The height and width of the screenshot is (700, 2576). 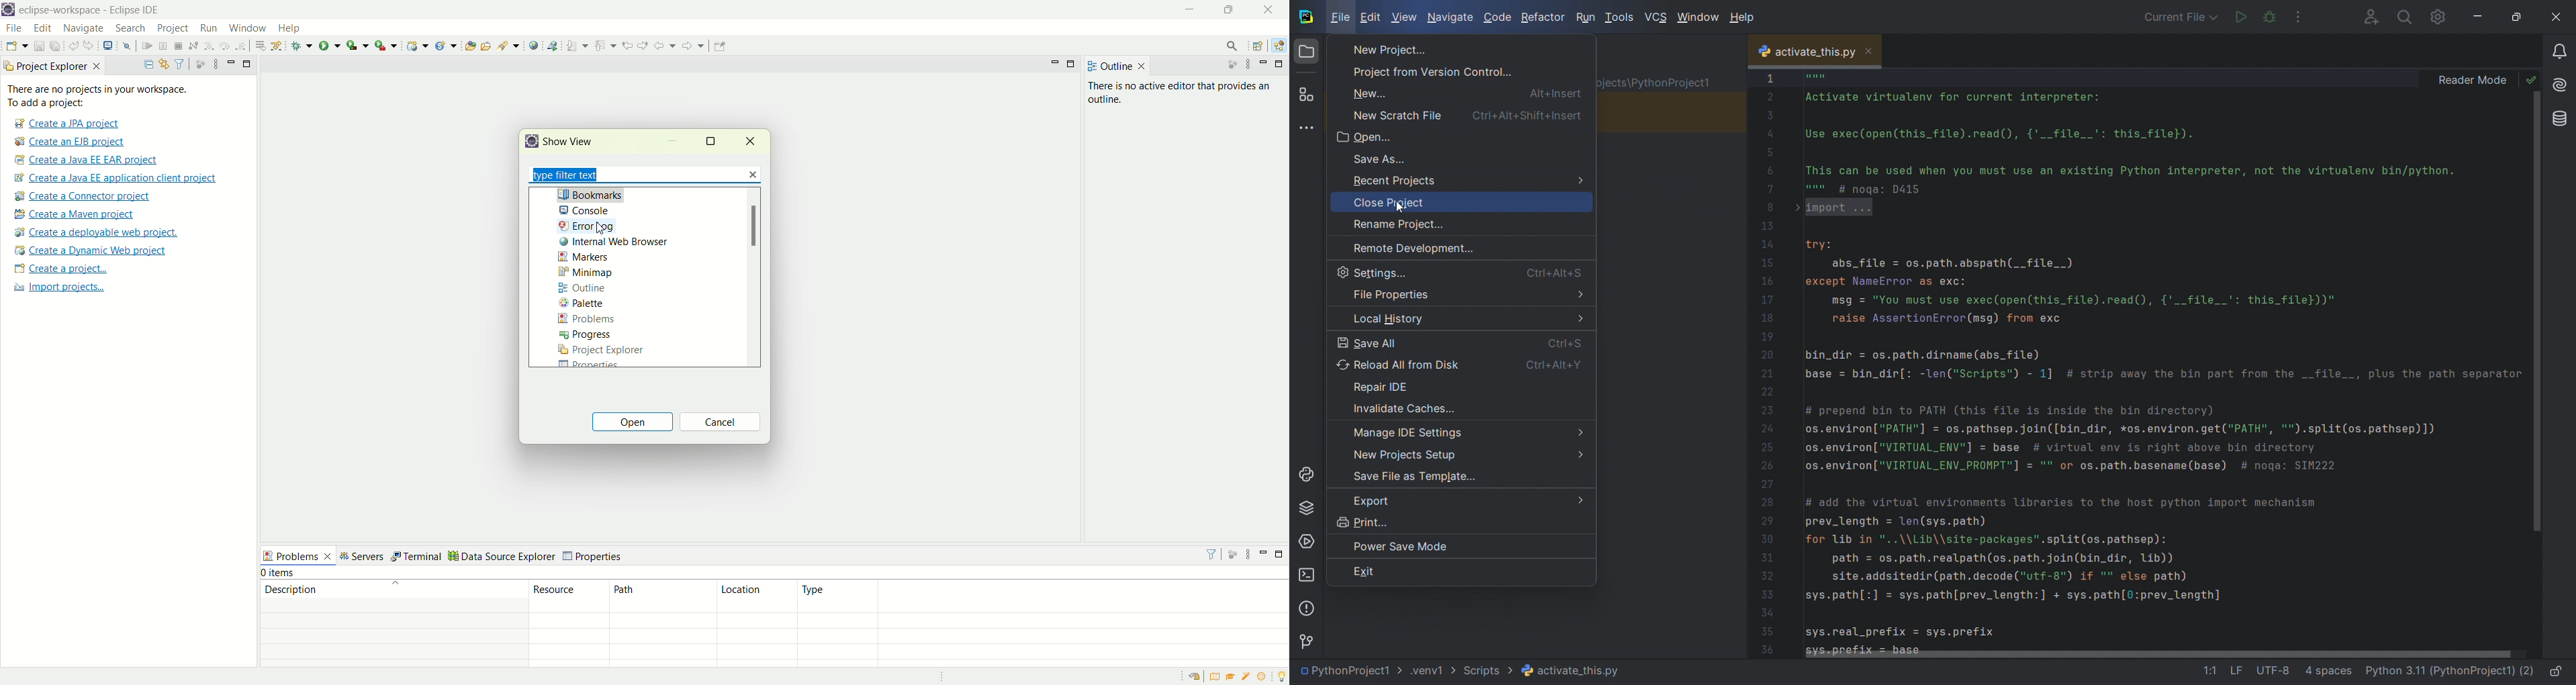 What do you see at coordinates (417, 555) in the screenshot?
I see `terminal` at bounding box center [417, 555].